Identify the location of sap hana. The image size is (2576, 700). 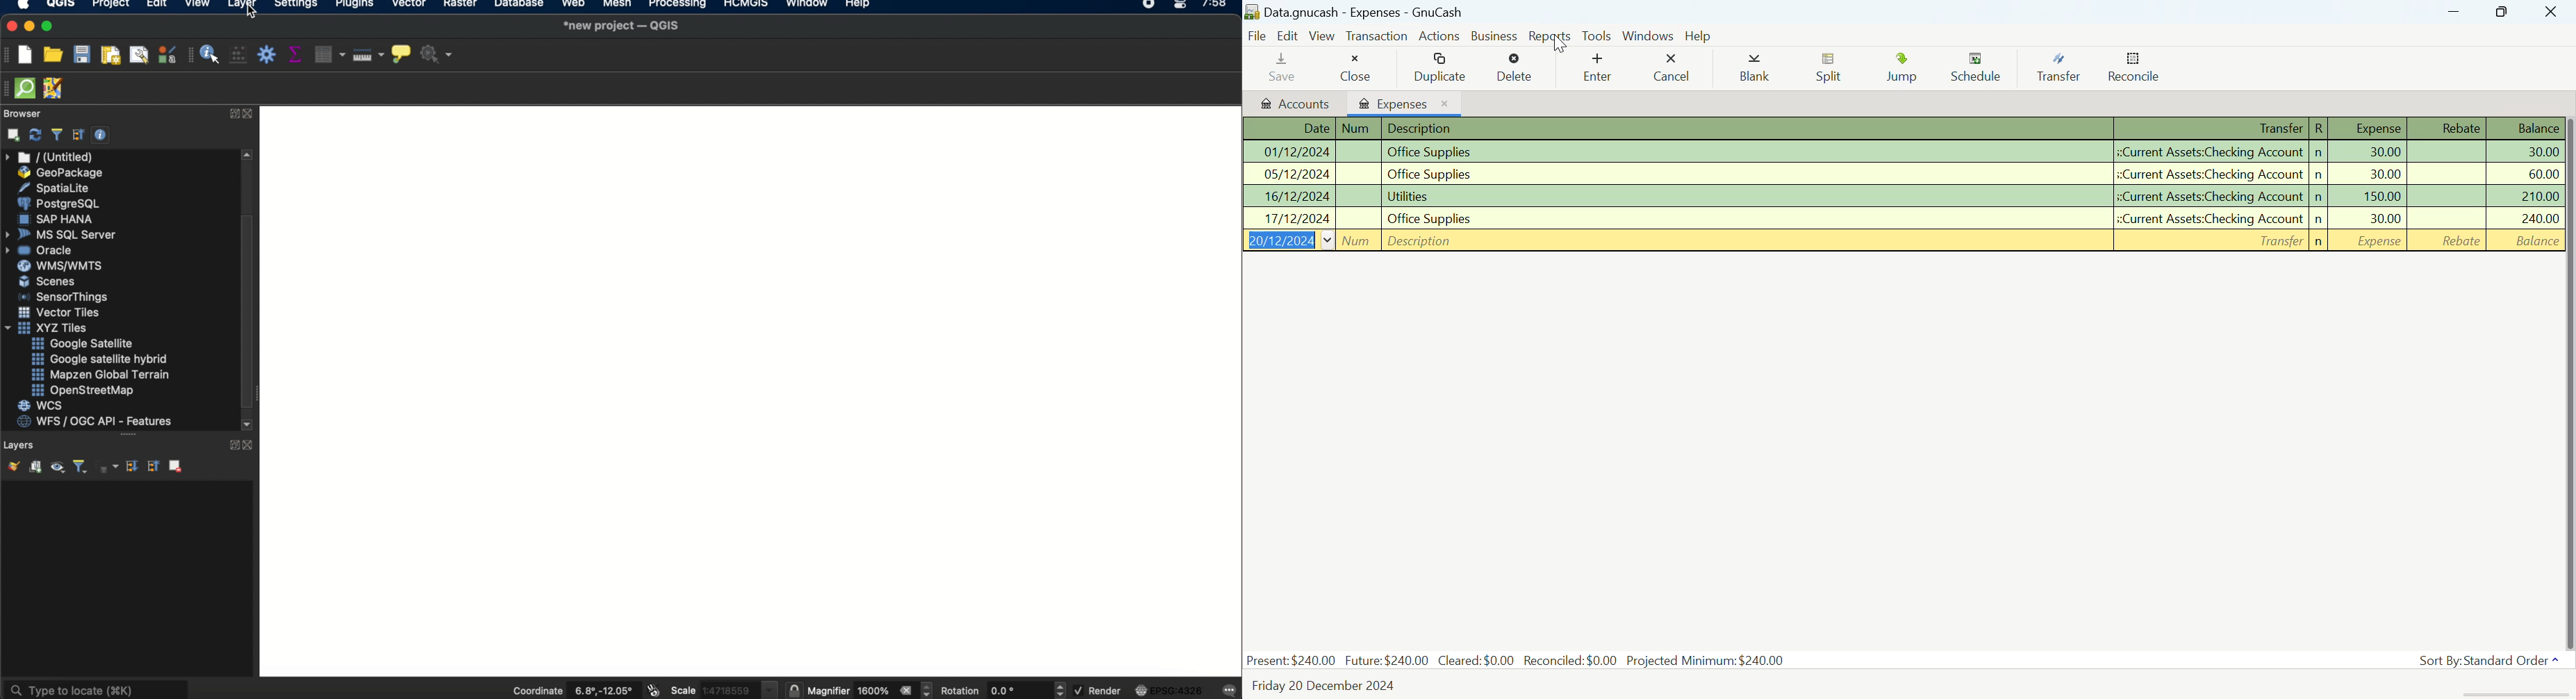
(58, 219).